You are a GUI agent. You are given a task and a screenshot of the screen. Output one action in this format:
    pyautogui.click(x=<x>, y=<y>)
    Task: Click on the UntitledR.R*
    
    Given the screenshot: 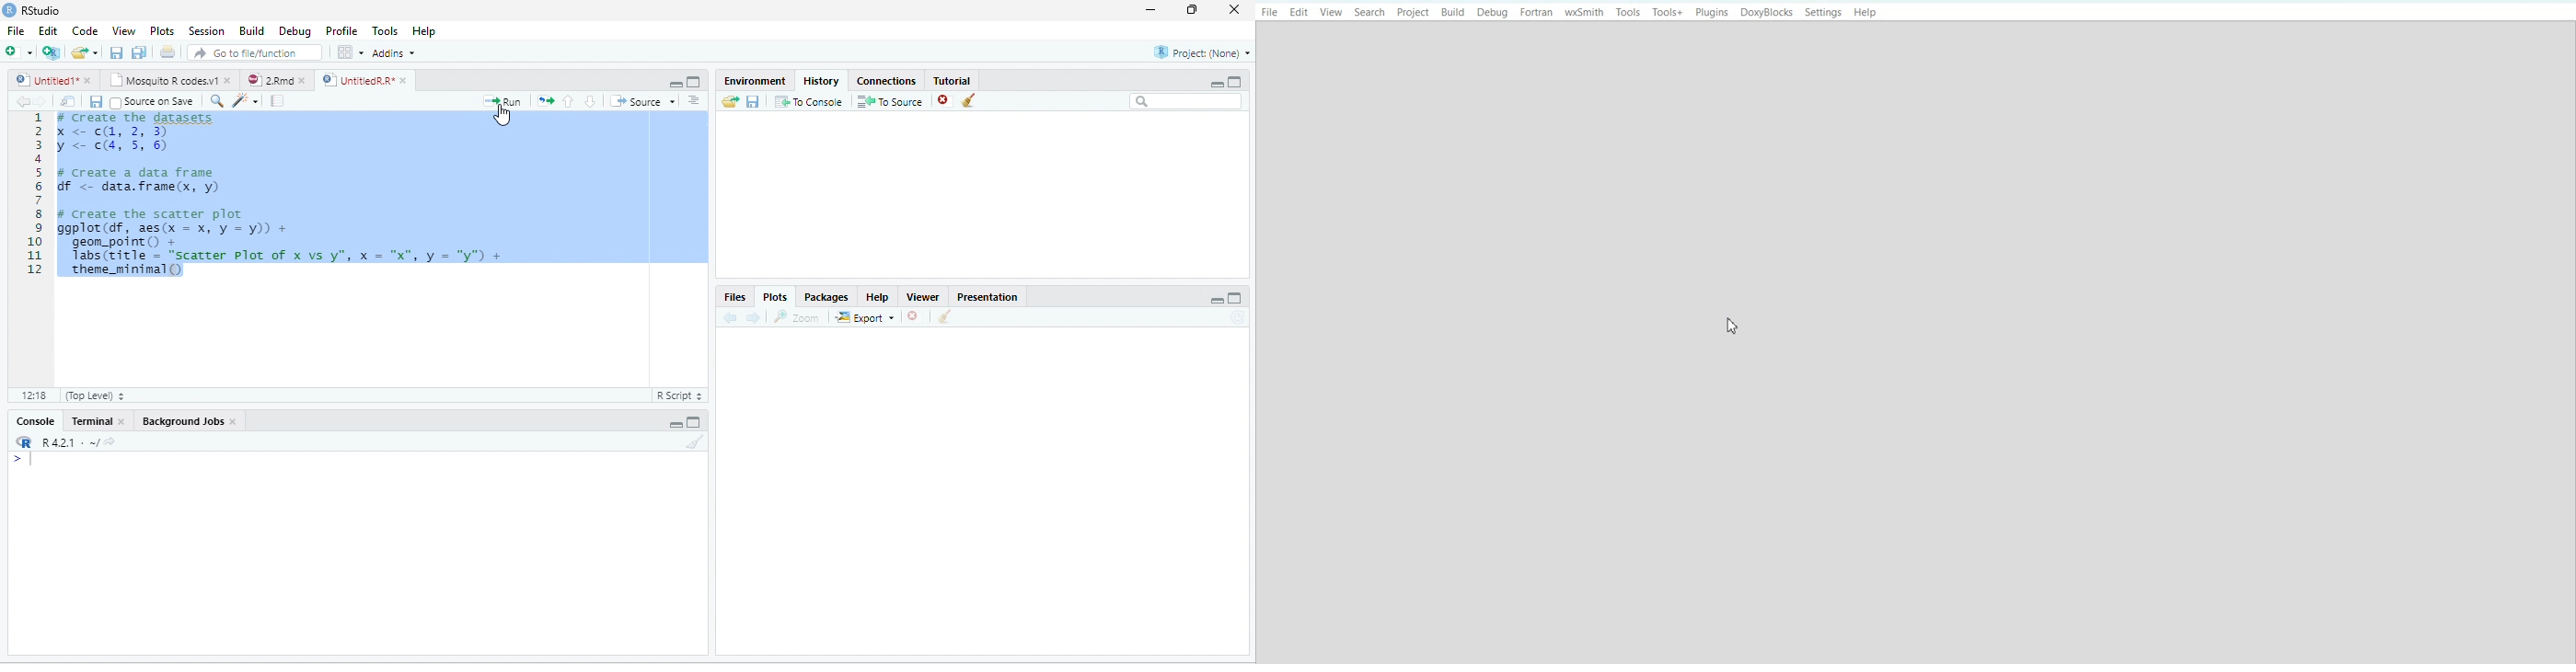 What is the action you would take?
    pyautogui.click(x=356, y=80)
    